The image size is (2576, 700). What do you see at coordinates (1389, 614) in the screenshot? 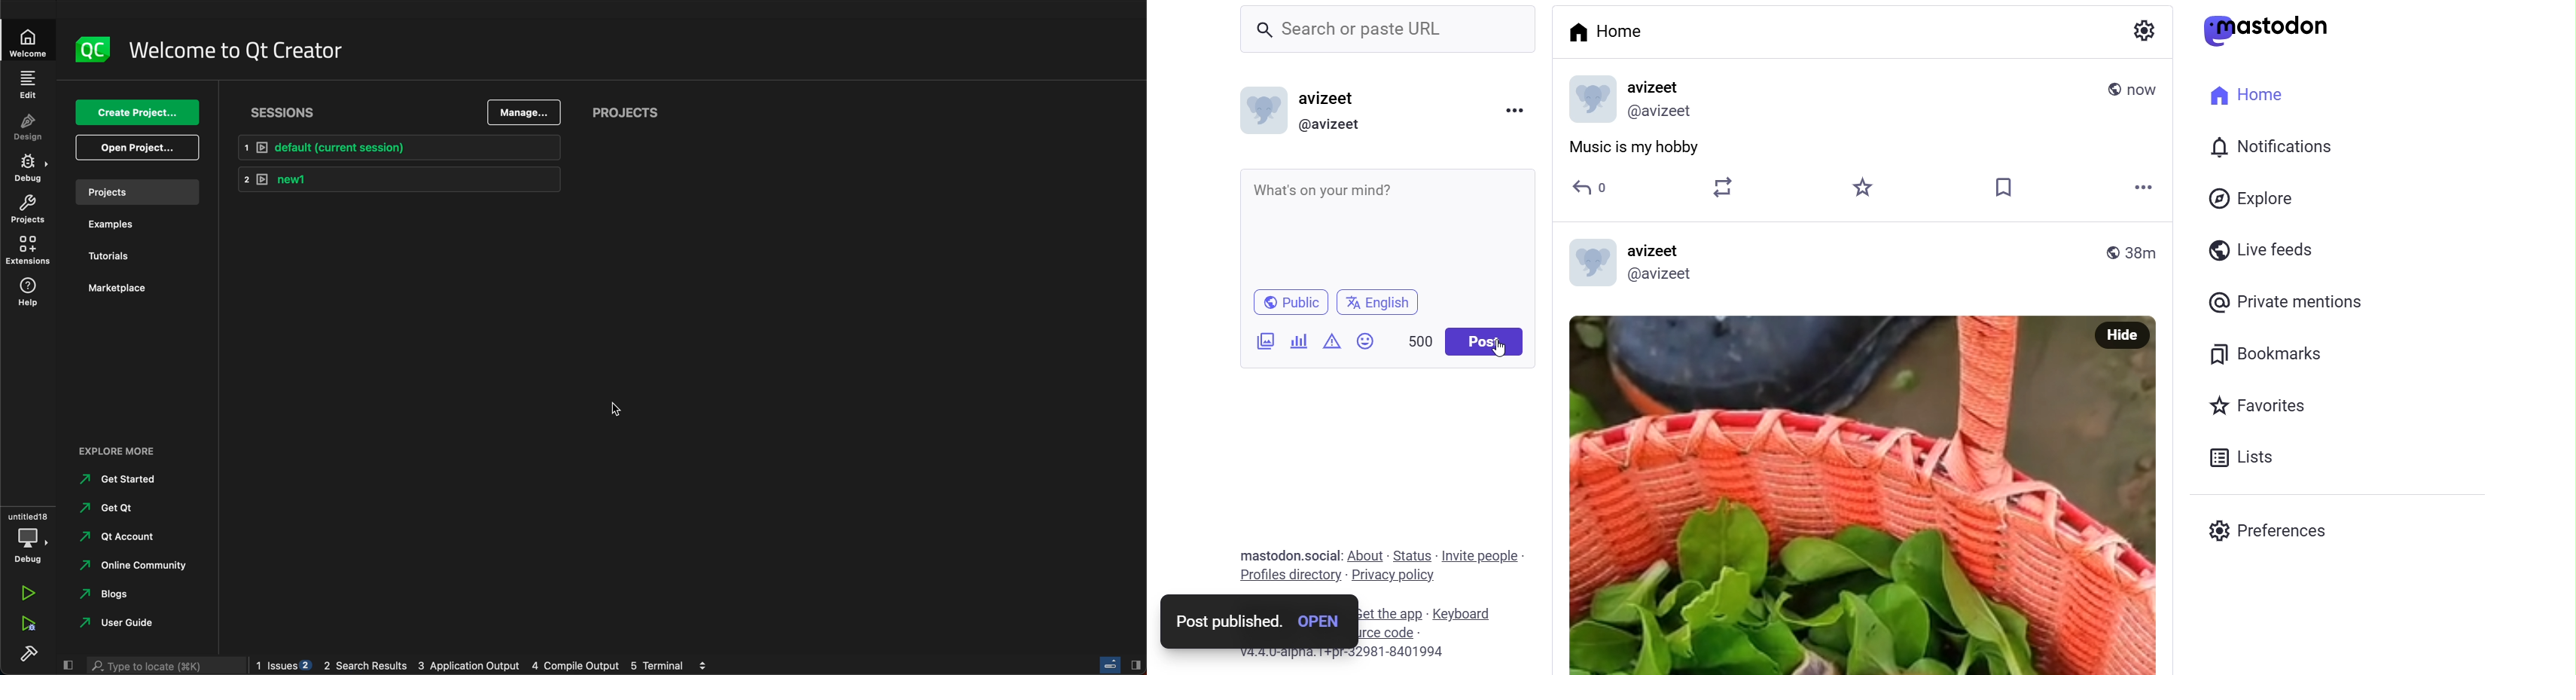
I see `Get the App` at bounding box center [1389, 614].